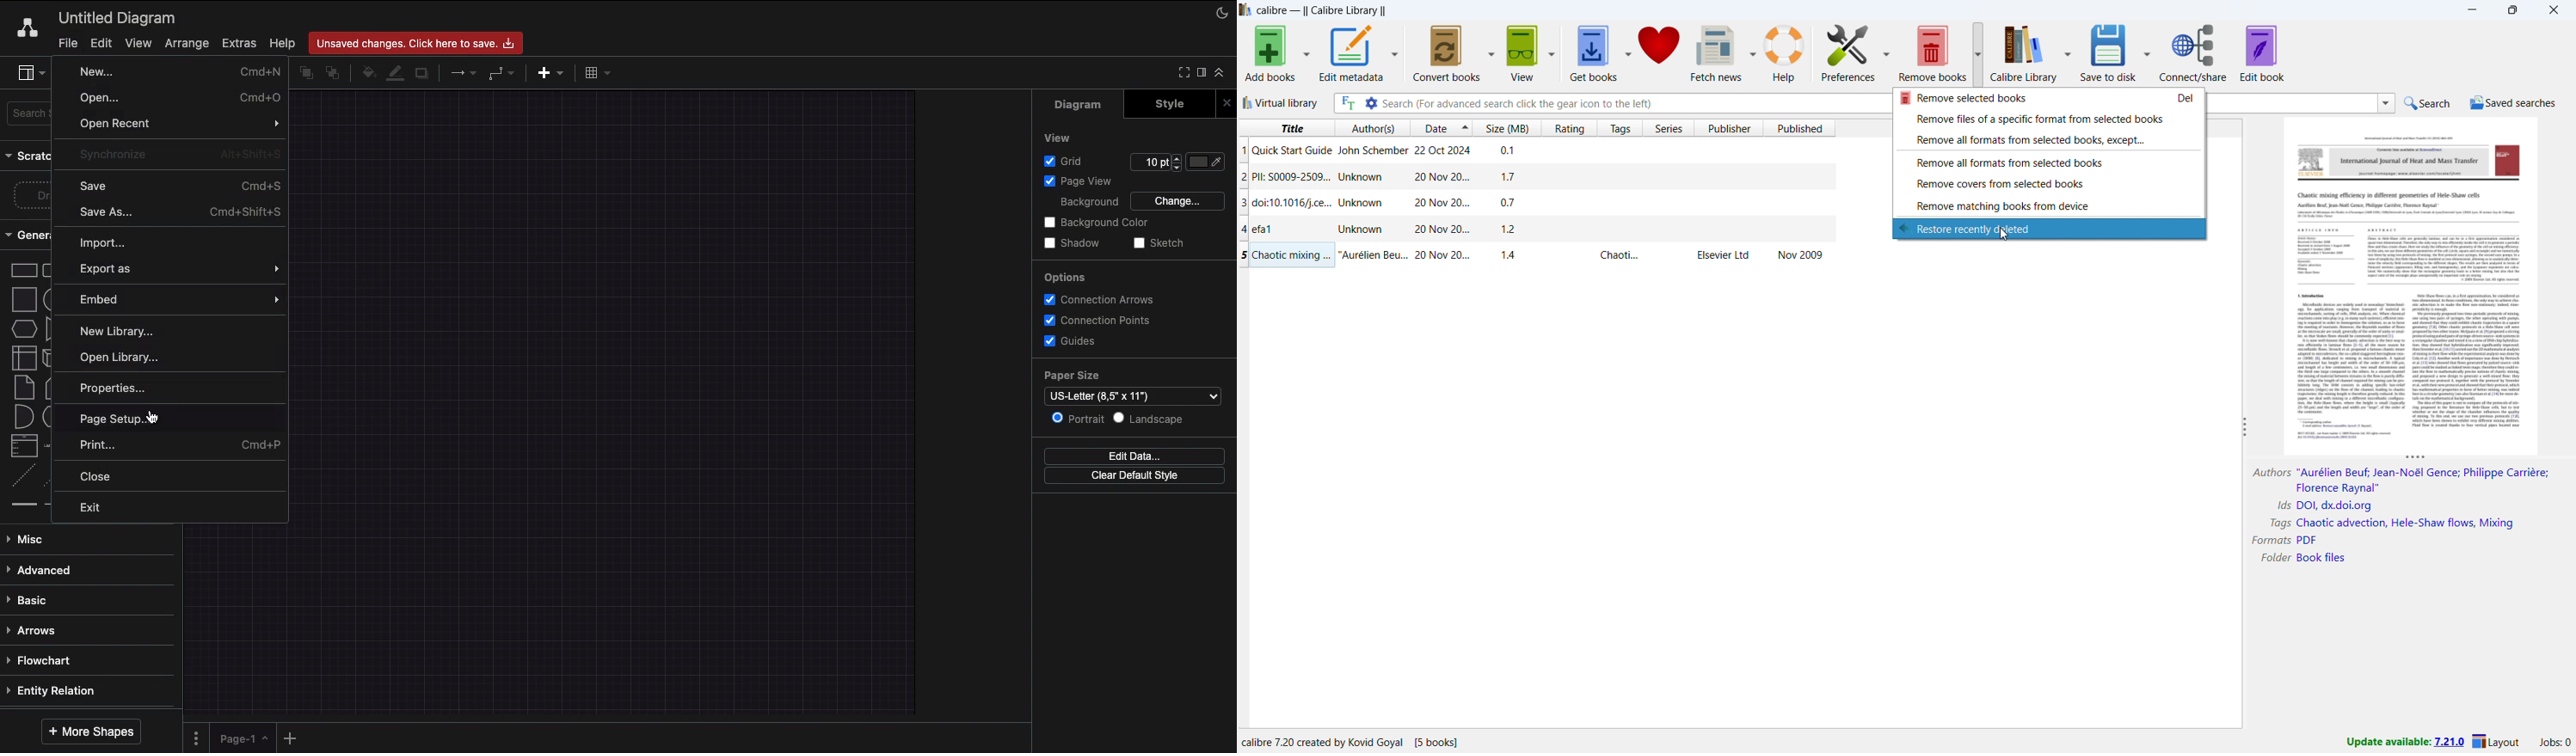 The width and height of the screenshot is (2576, 756). Describe the element at coordinates (24, 28) in the screenshot. I see `Draw.io` at that location.